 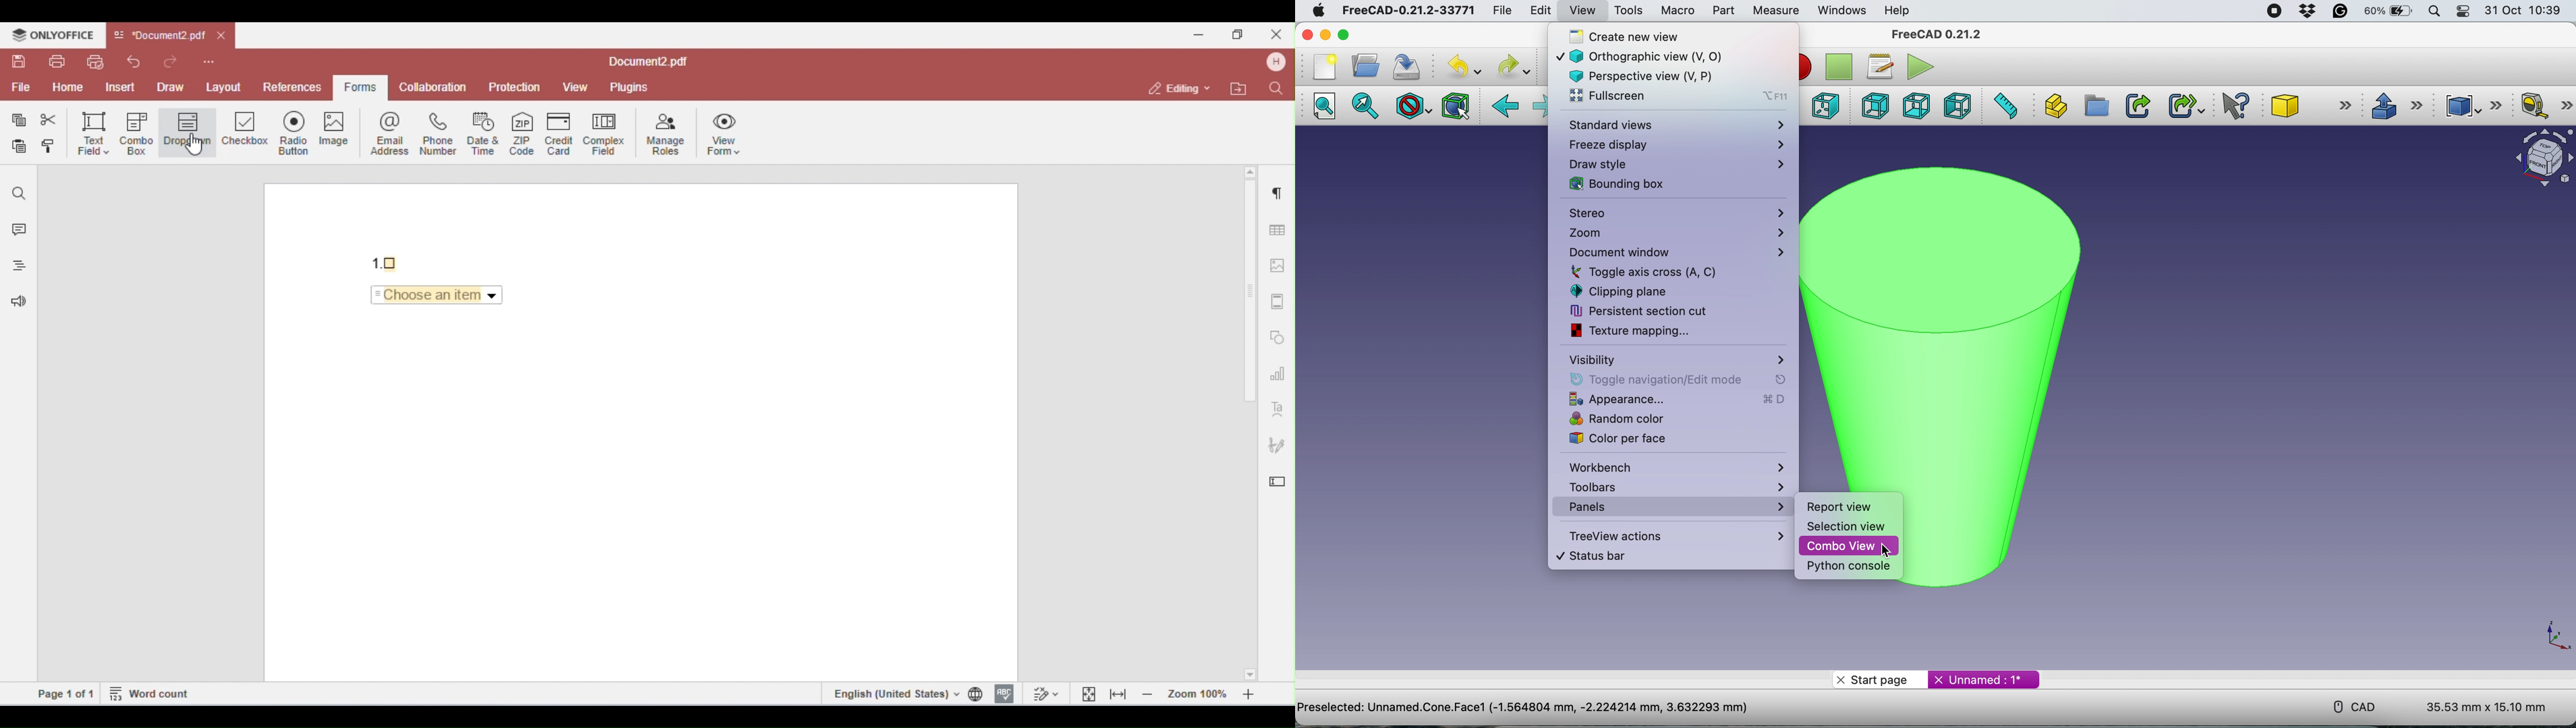 I want to click on cursor, so click(x=1889, y=552).